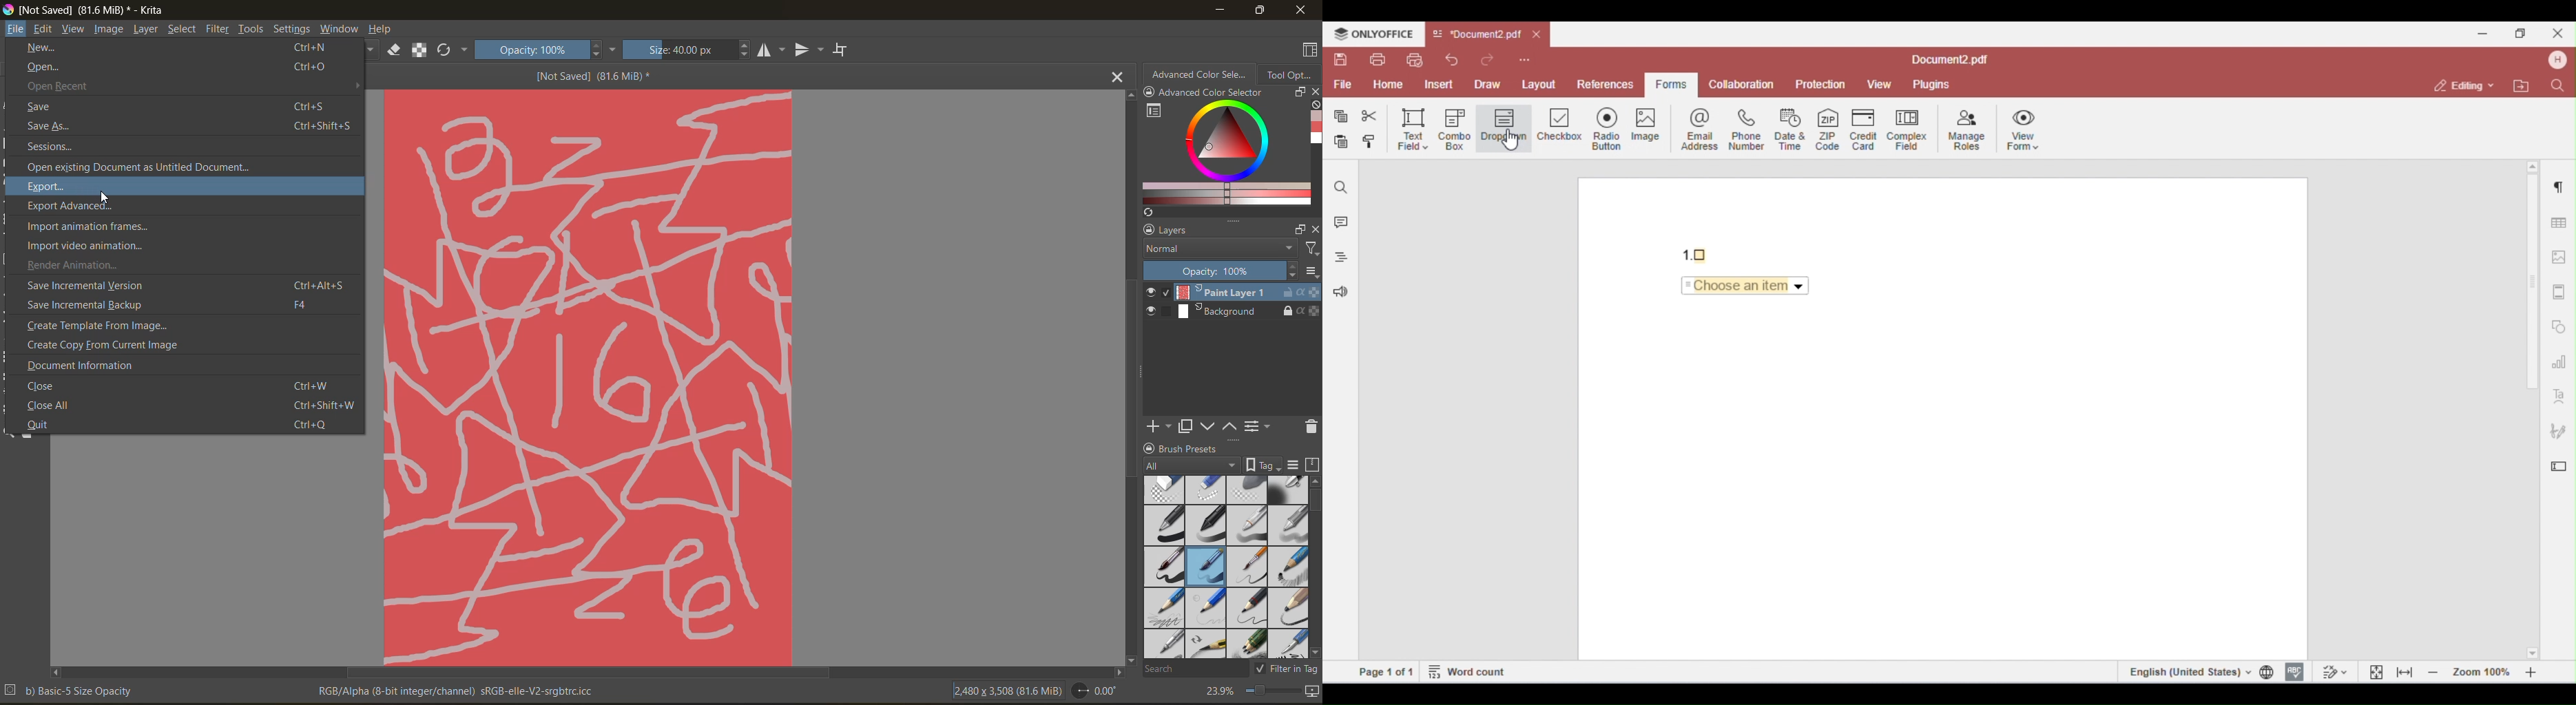 This screenshot has height=728, width=2576. Describe the element at coordinates (543, 49) in the screenshot. I see `opacity` at that location.